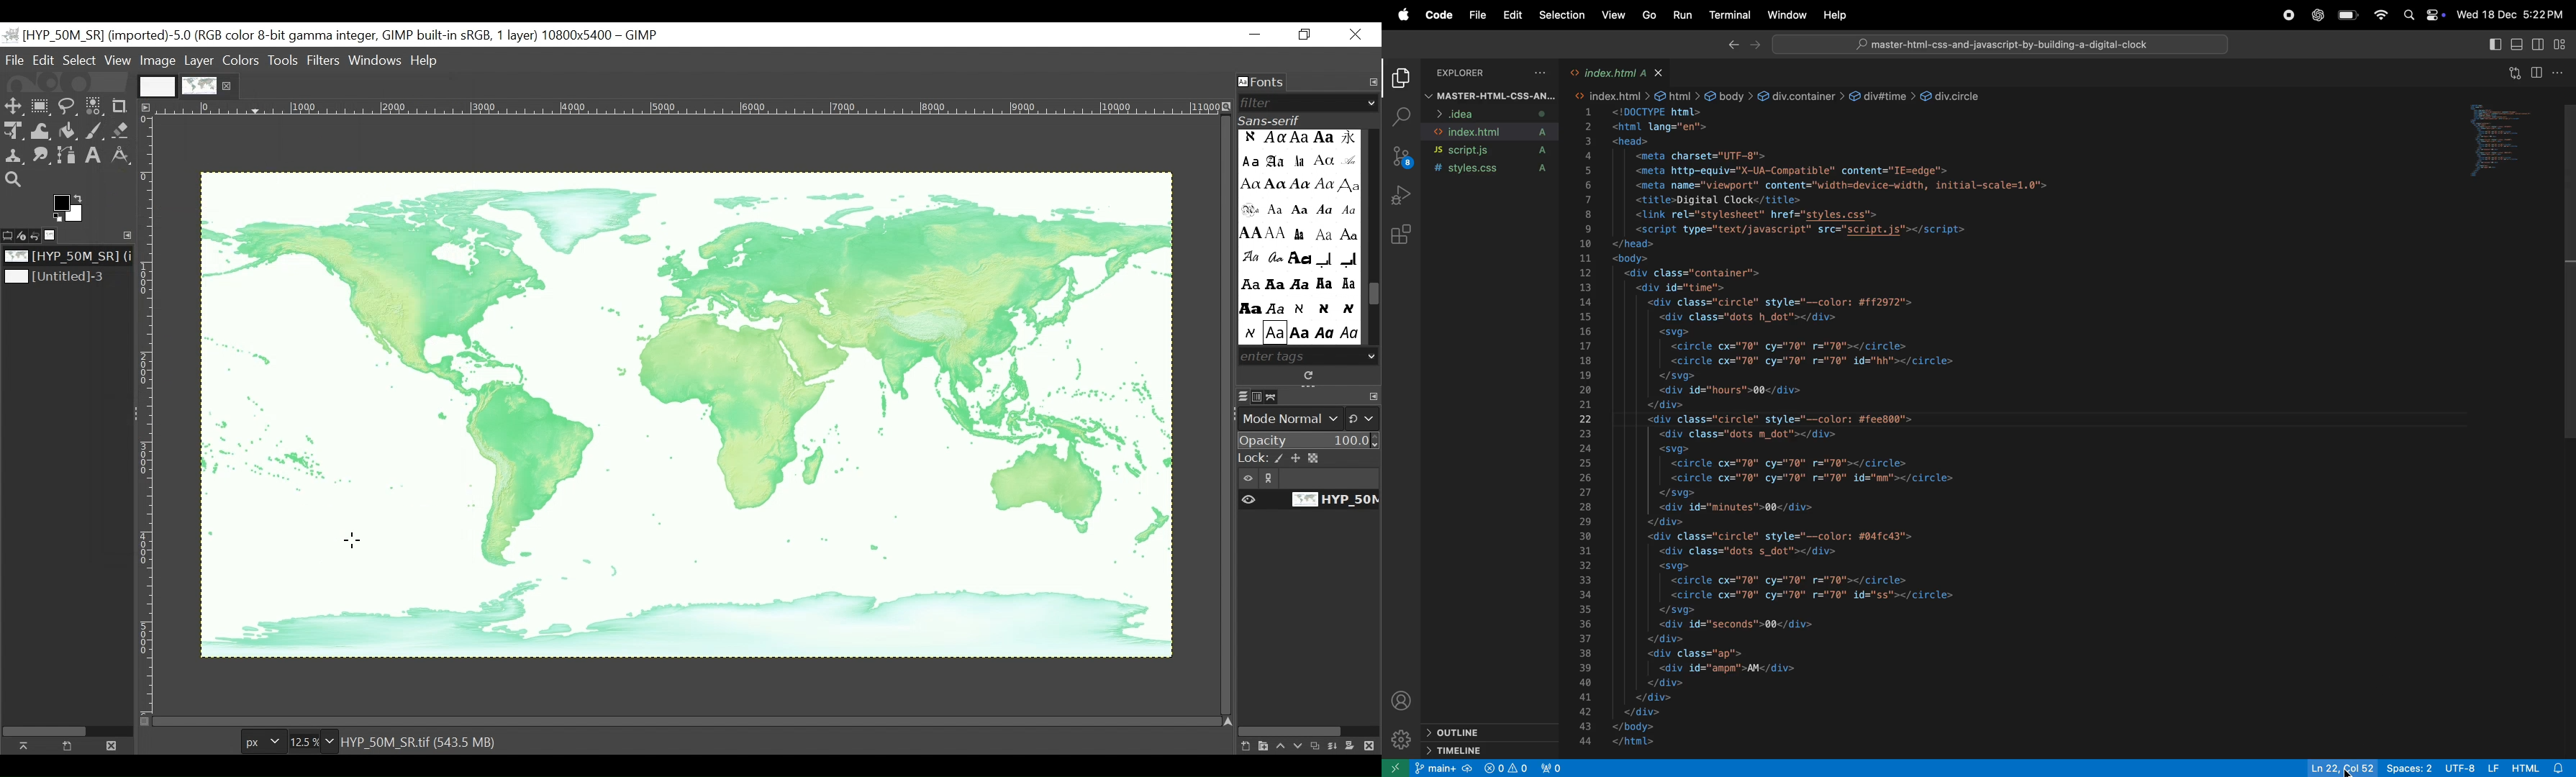 The image size is (2576, 784). I want to click on run and debug, so click(1403, 196).